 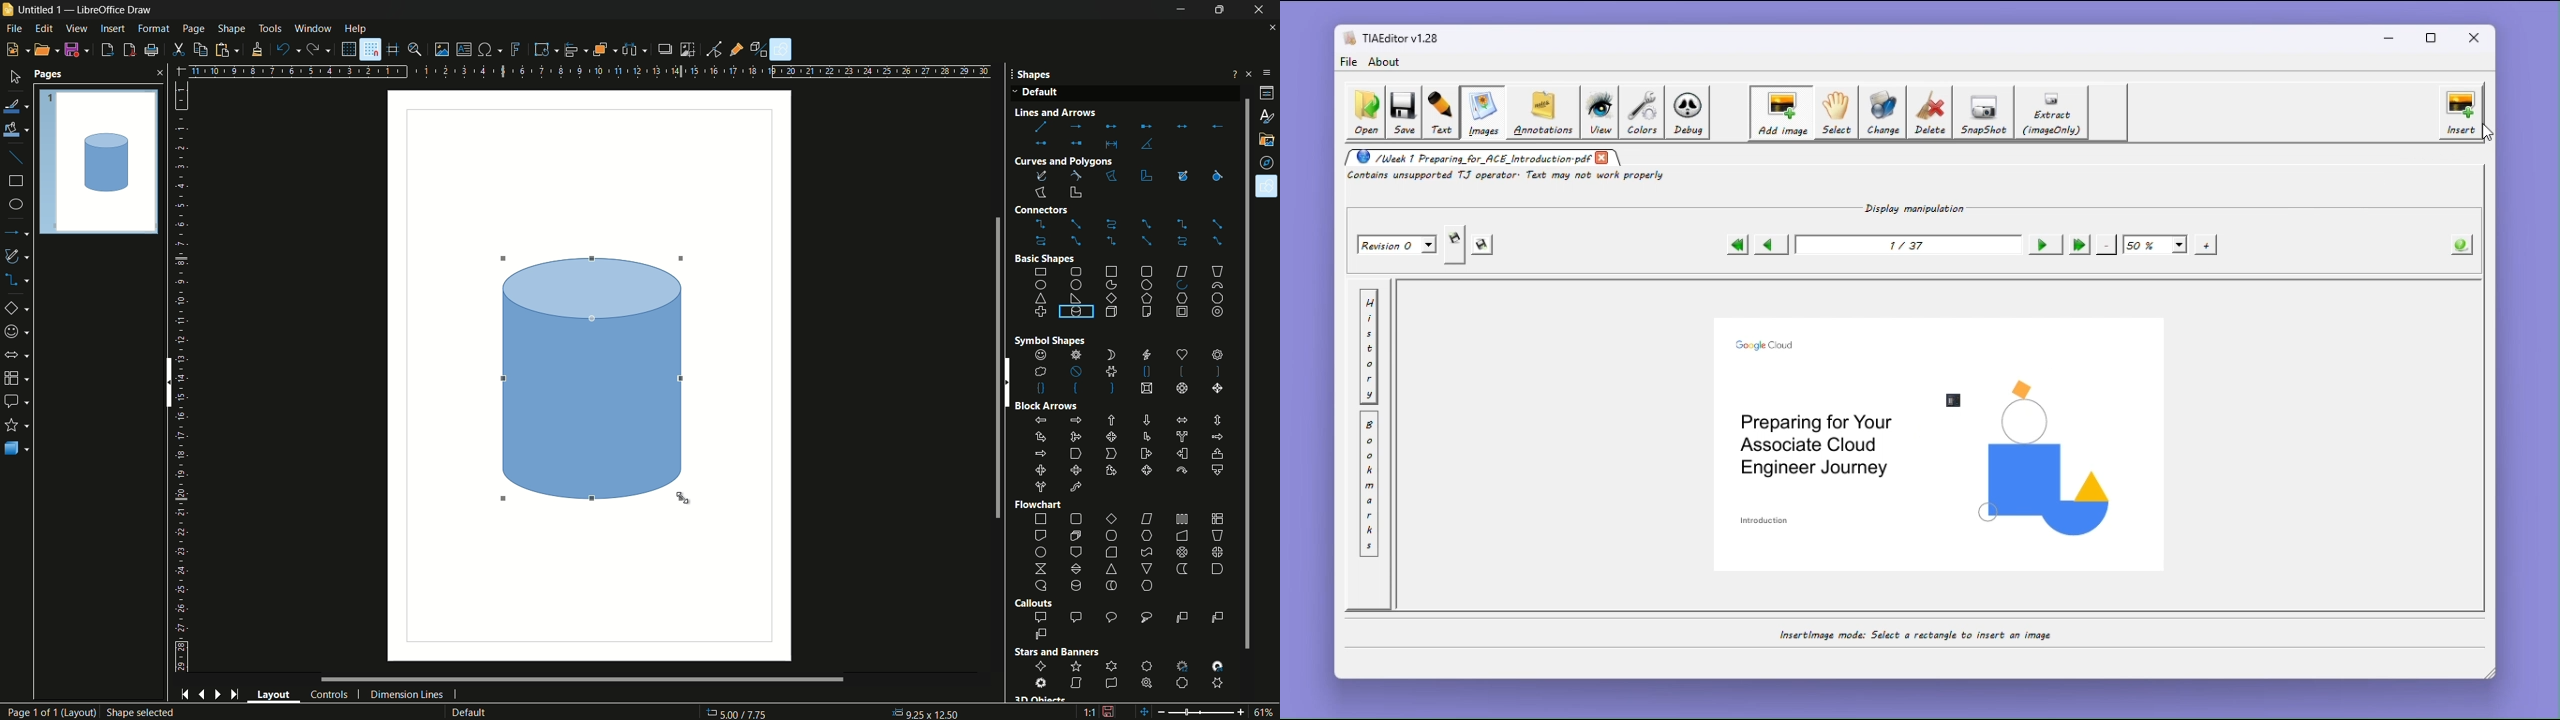 I want to click on 3D objects, so click(x=17, y=448).